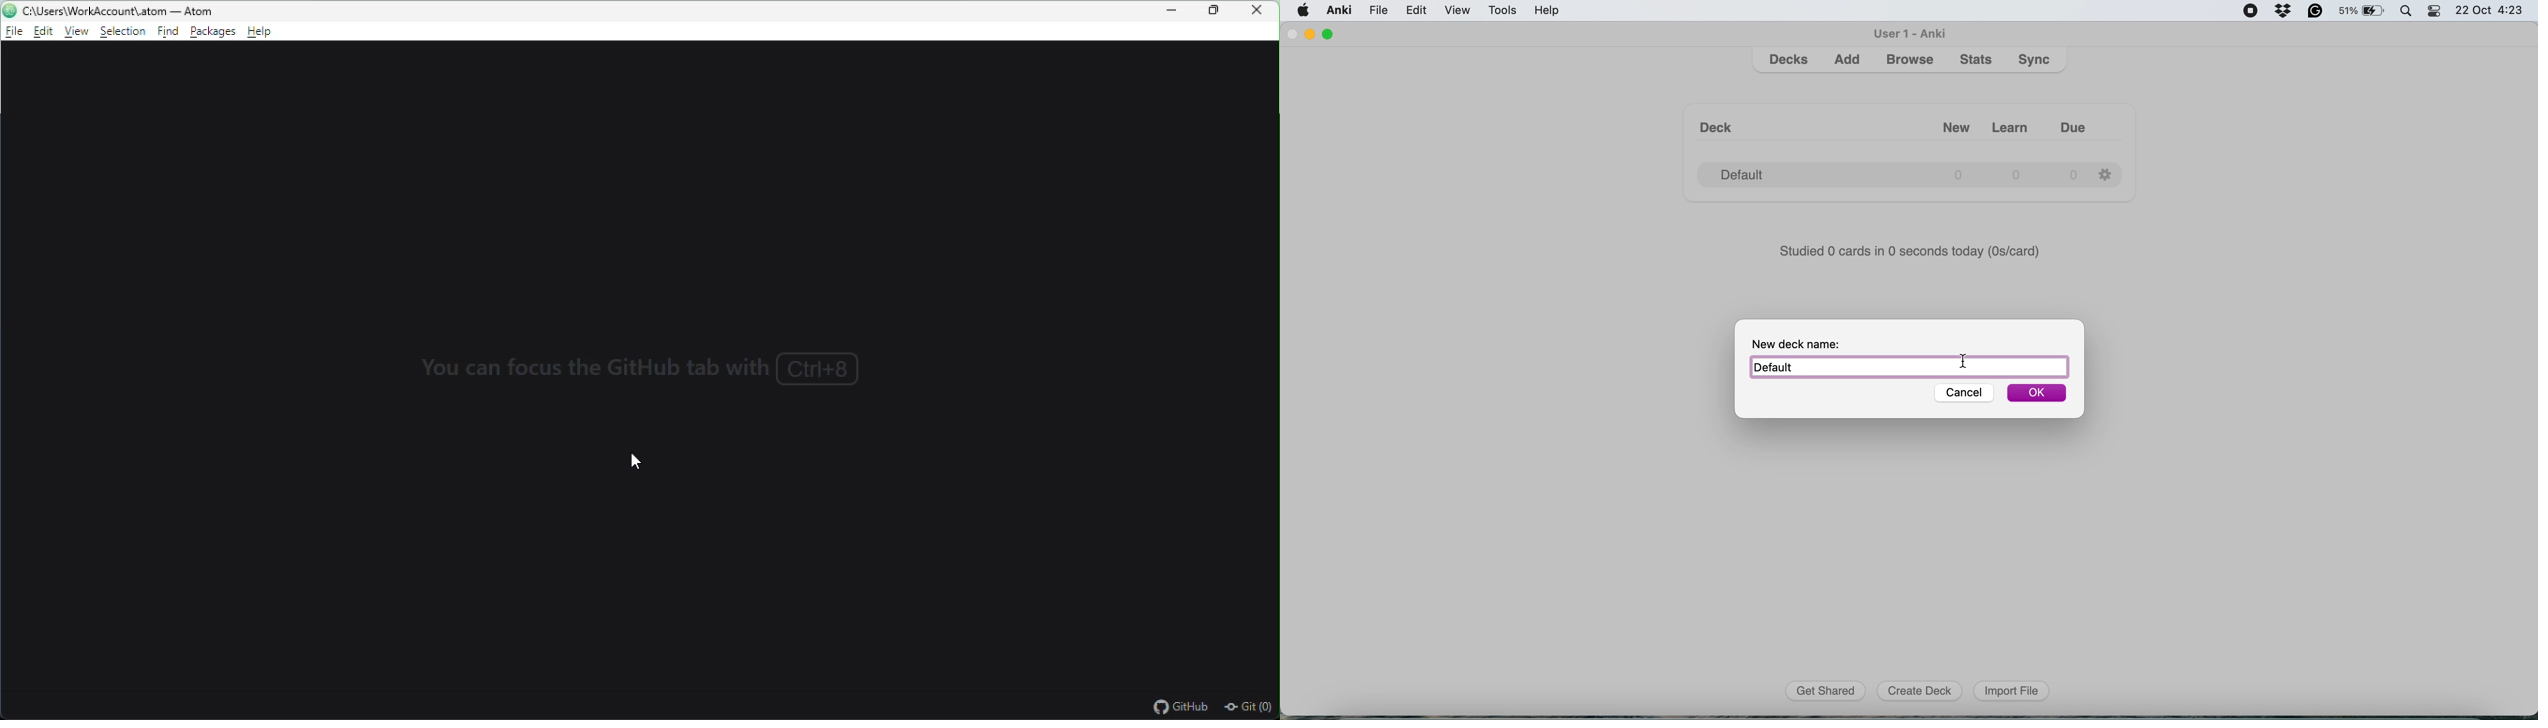  I want to click on drop box, so click(2287, 11).